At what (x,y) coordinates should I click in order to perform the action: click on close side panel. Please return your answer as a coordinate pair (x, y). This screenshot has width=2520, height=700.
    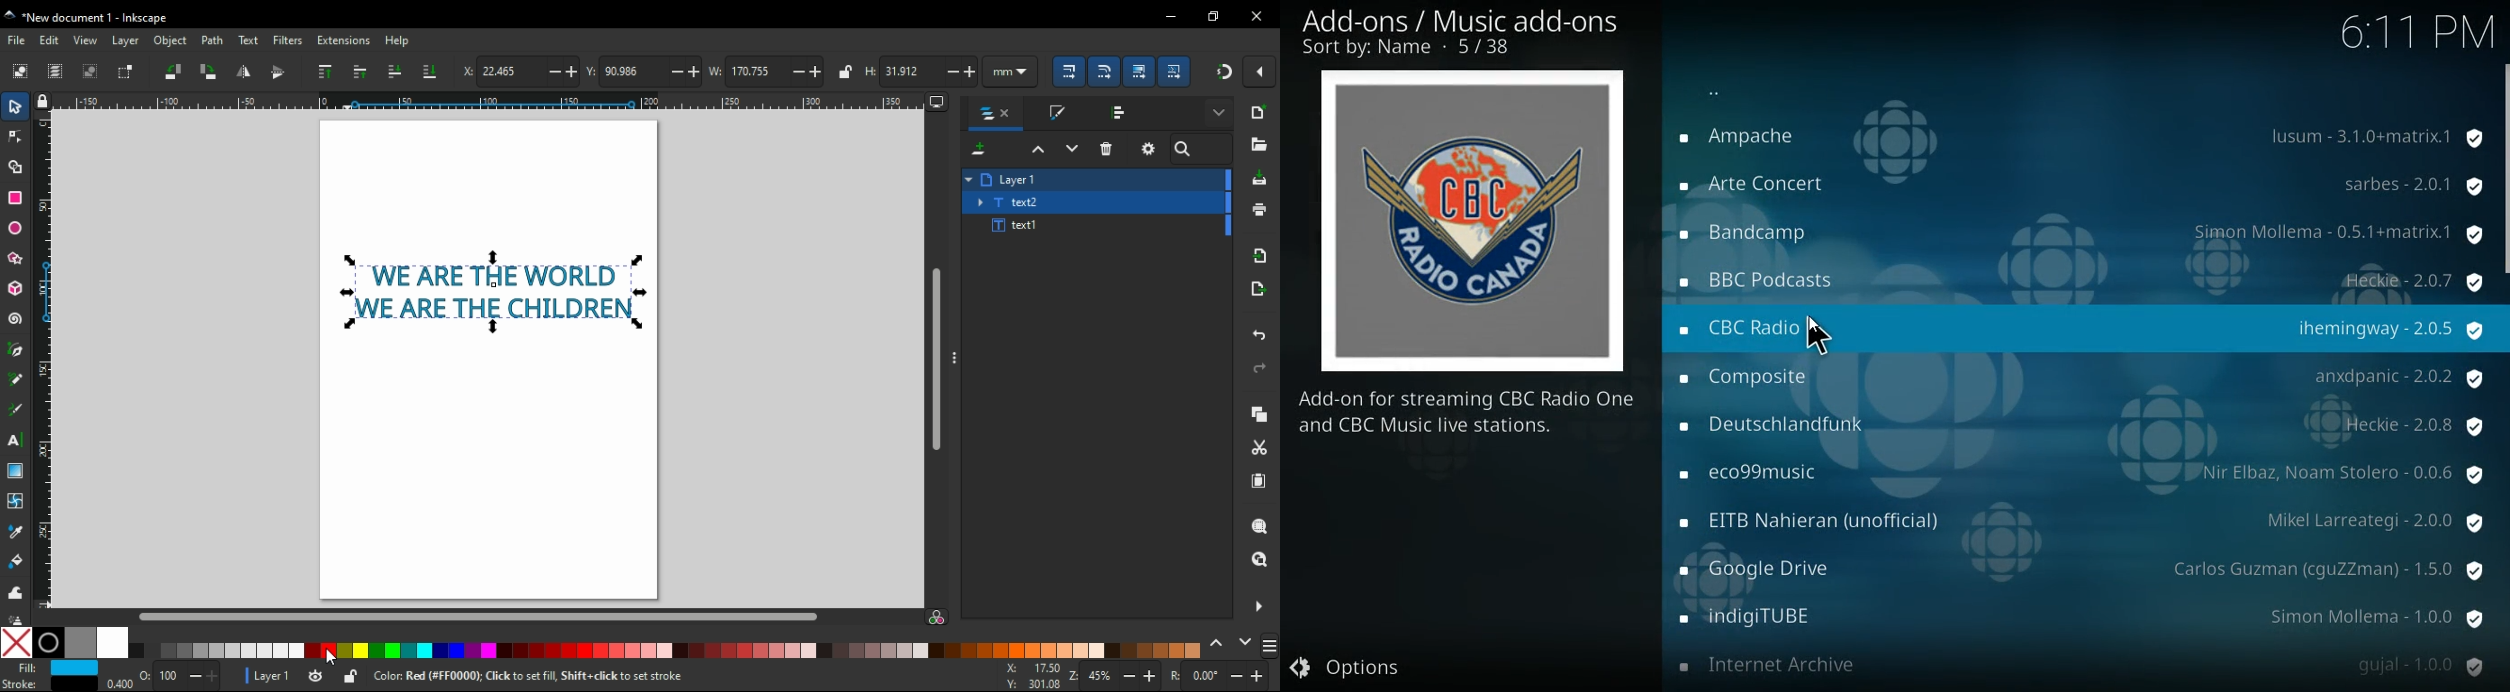
    Looking at the image, I should click on (1257, 607).